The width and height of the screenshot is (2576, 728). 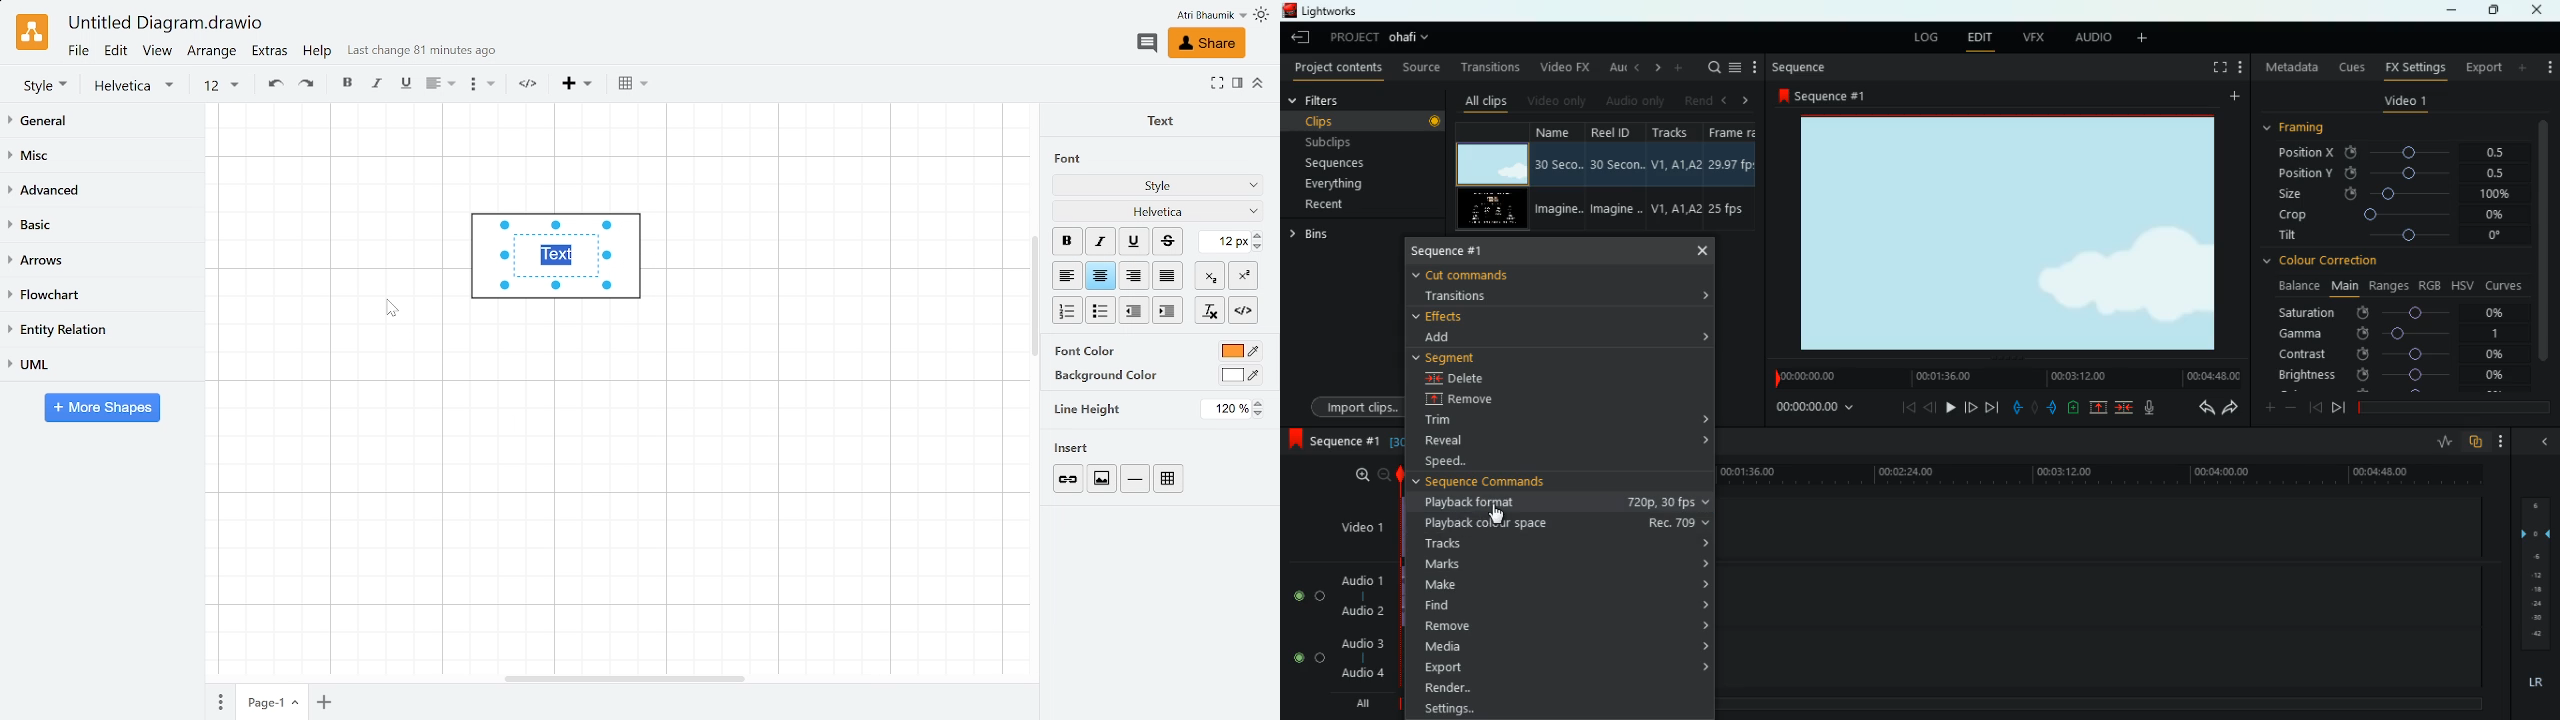 What do you see at coordinates (1225, 242) in the screenshot?
I see `Font size` at bounding box center [1225, 242].